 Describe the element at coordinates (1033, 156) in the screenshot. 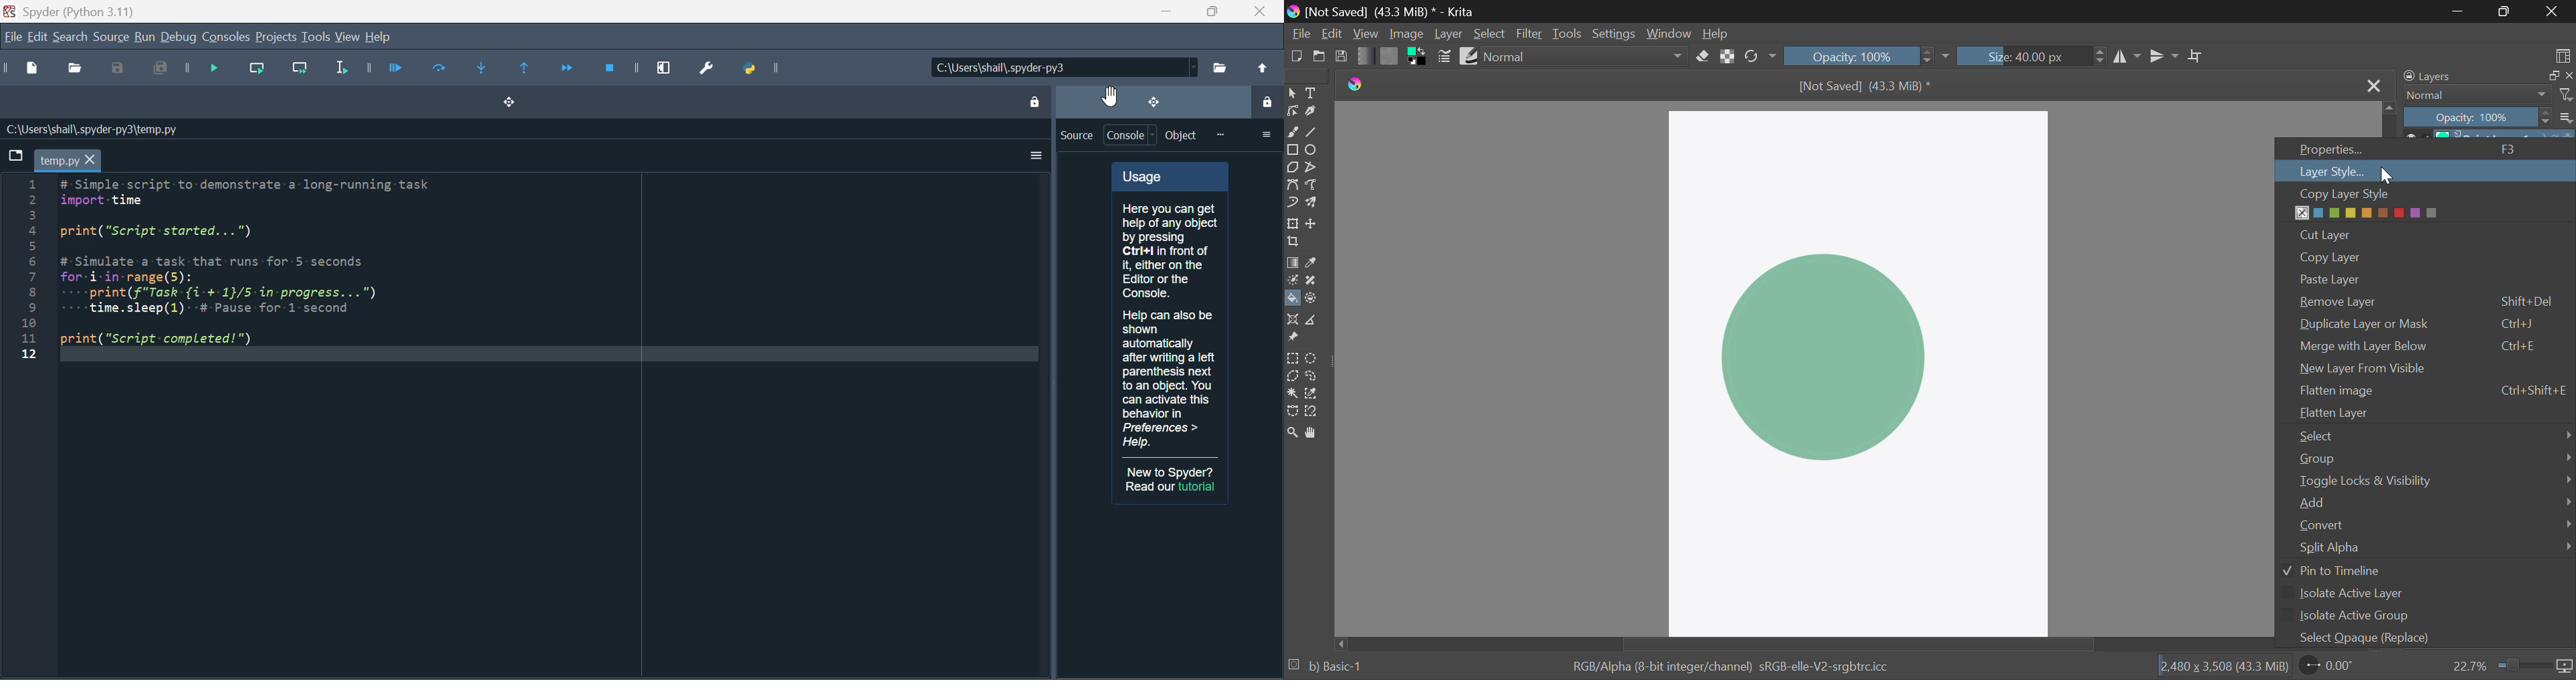

I see `More options` at that location.